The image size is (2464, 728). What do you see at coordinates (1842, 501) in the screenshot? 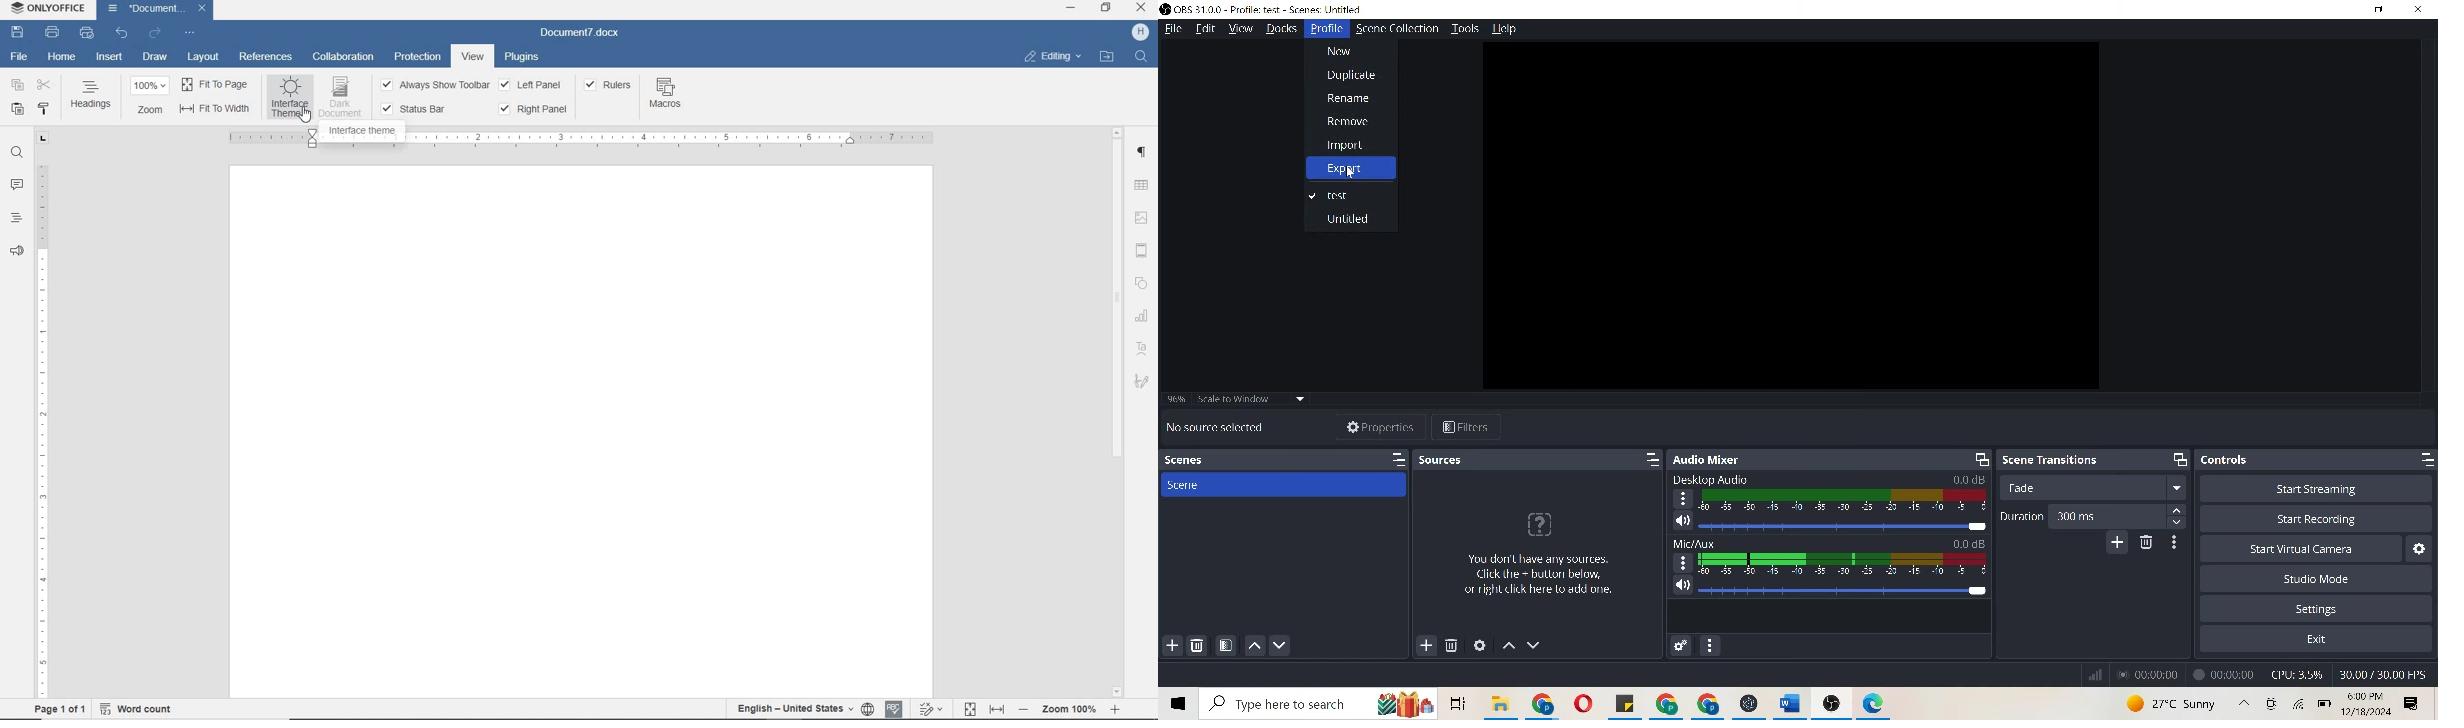
I see `audio decibel scale` at bounding box center [1842, 501].